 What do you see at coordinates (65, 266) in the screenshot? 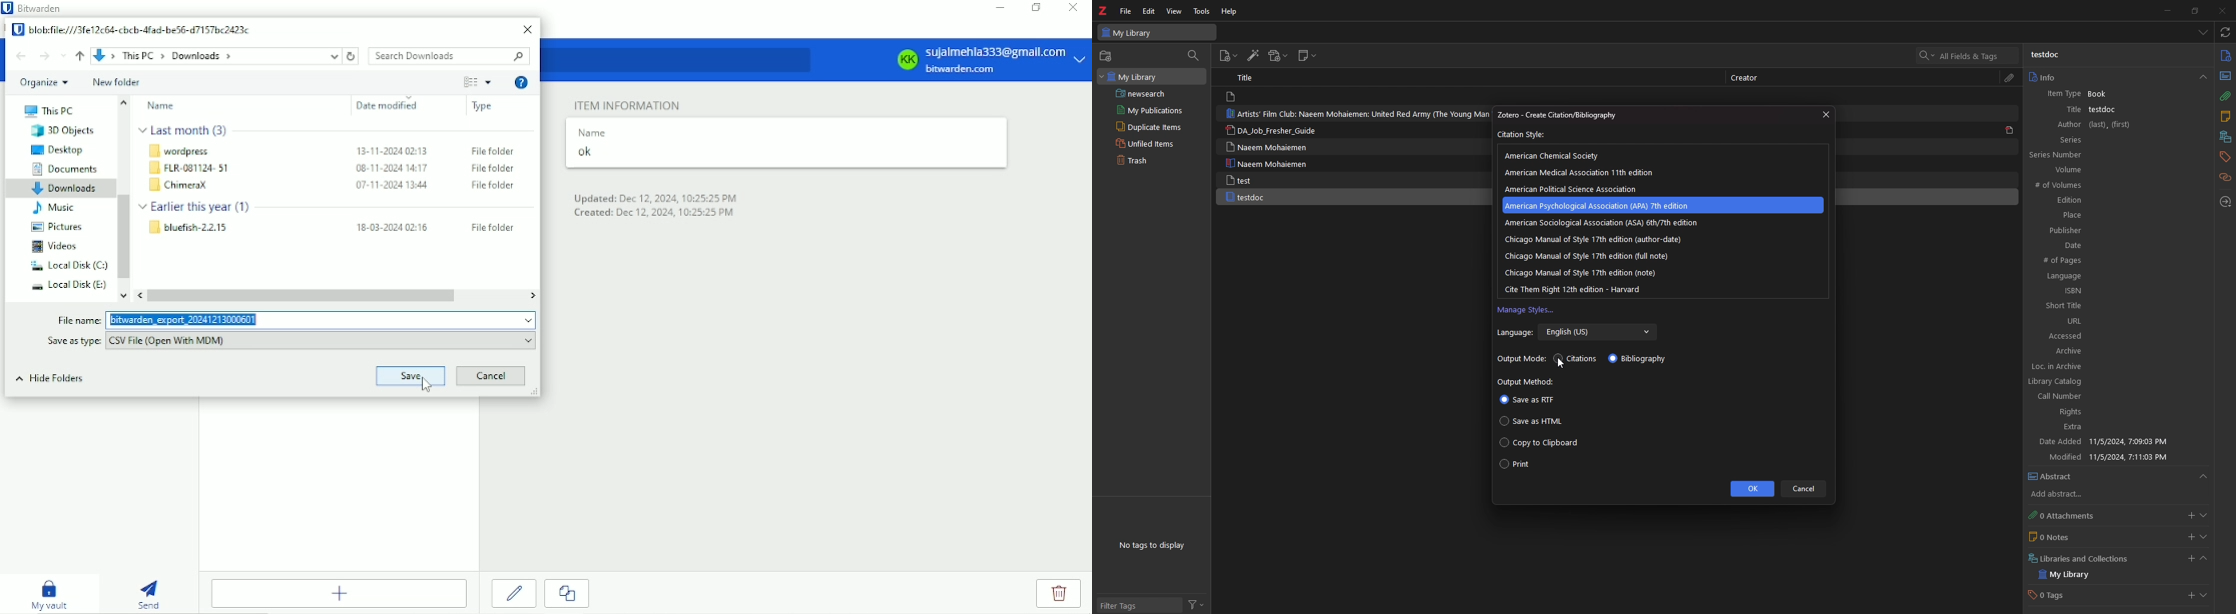
I see `Local disk (C:)` at bounding box center [65, 266].